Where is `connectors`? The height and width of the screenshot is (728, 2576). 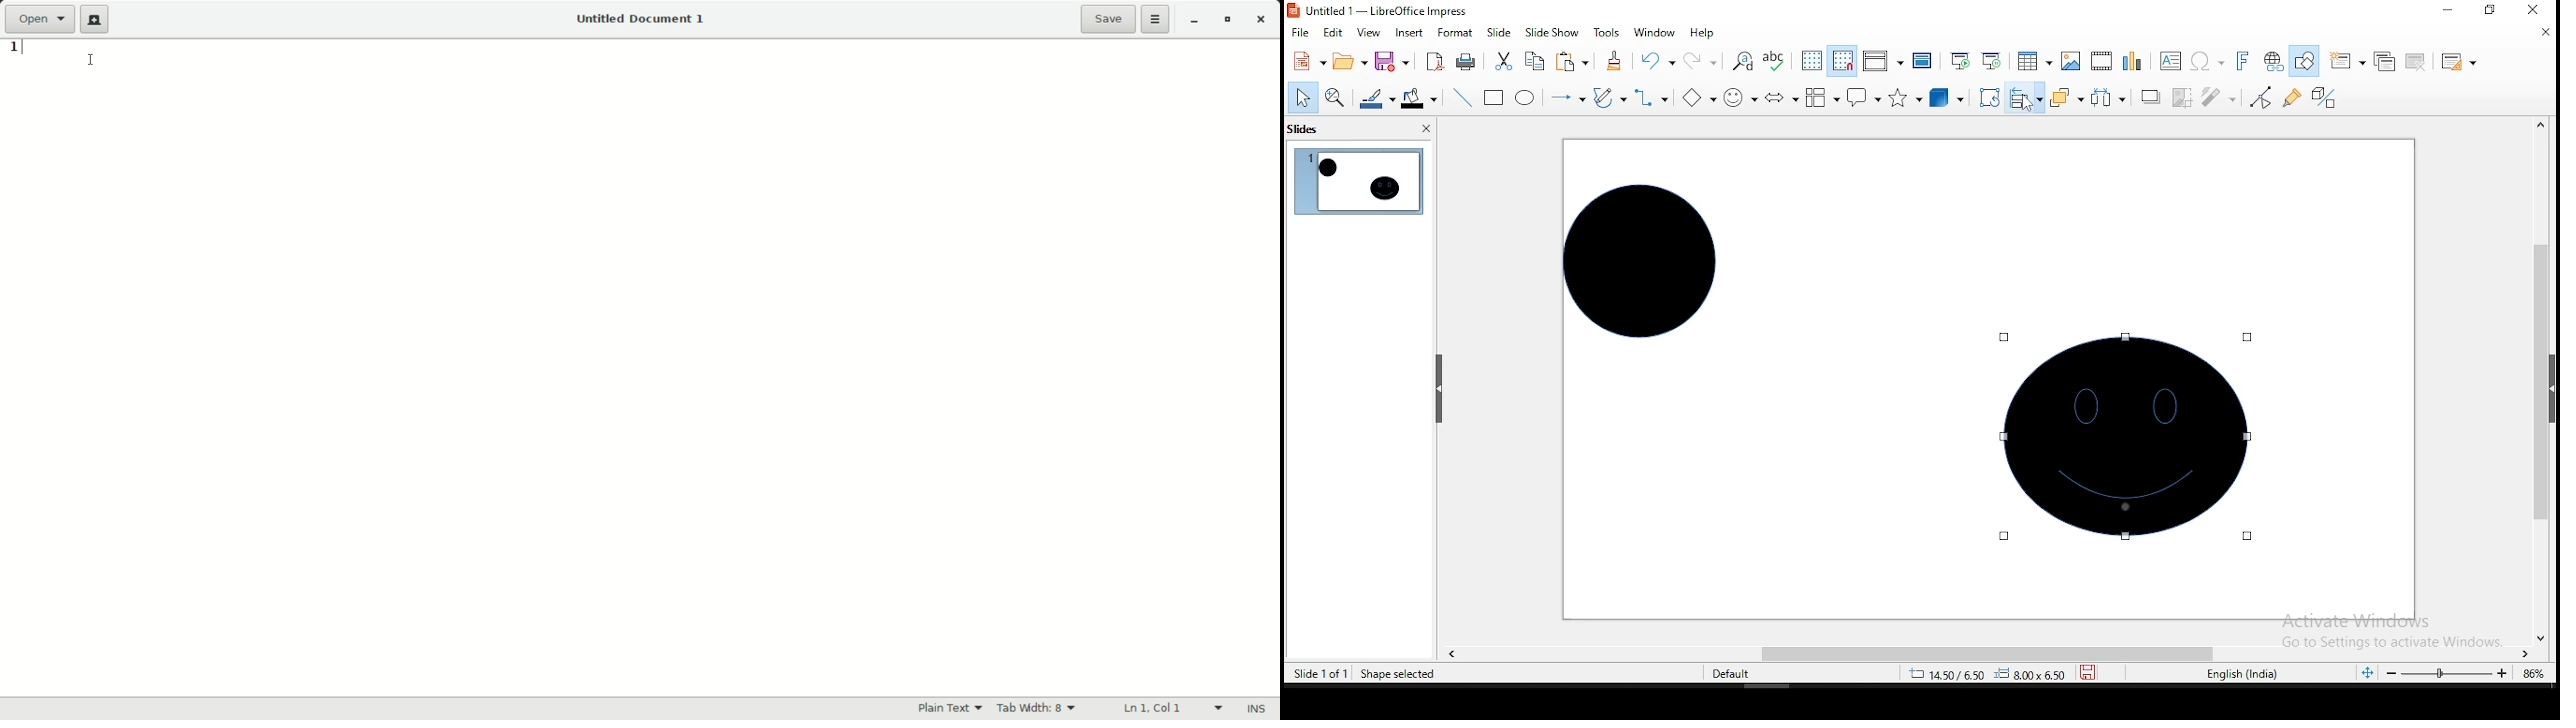 connectors is located at coordinates (1652, 97).